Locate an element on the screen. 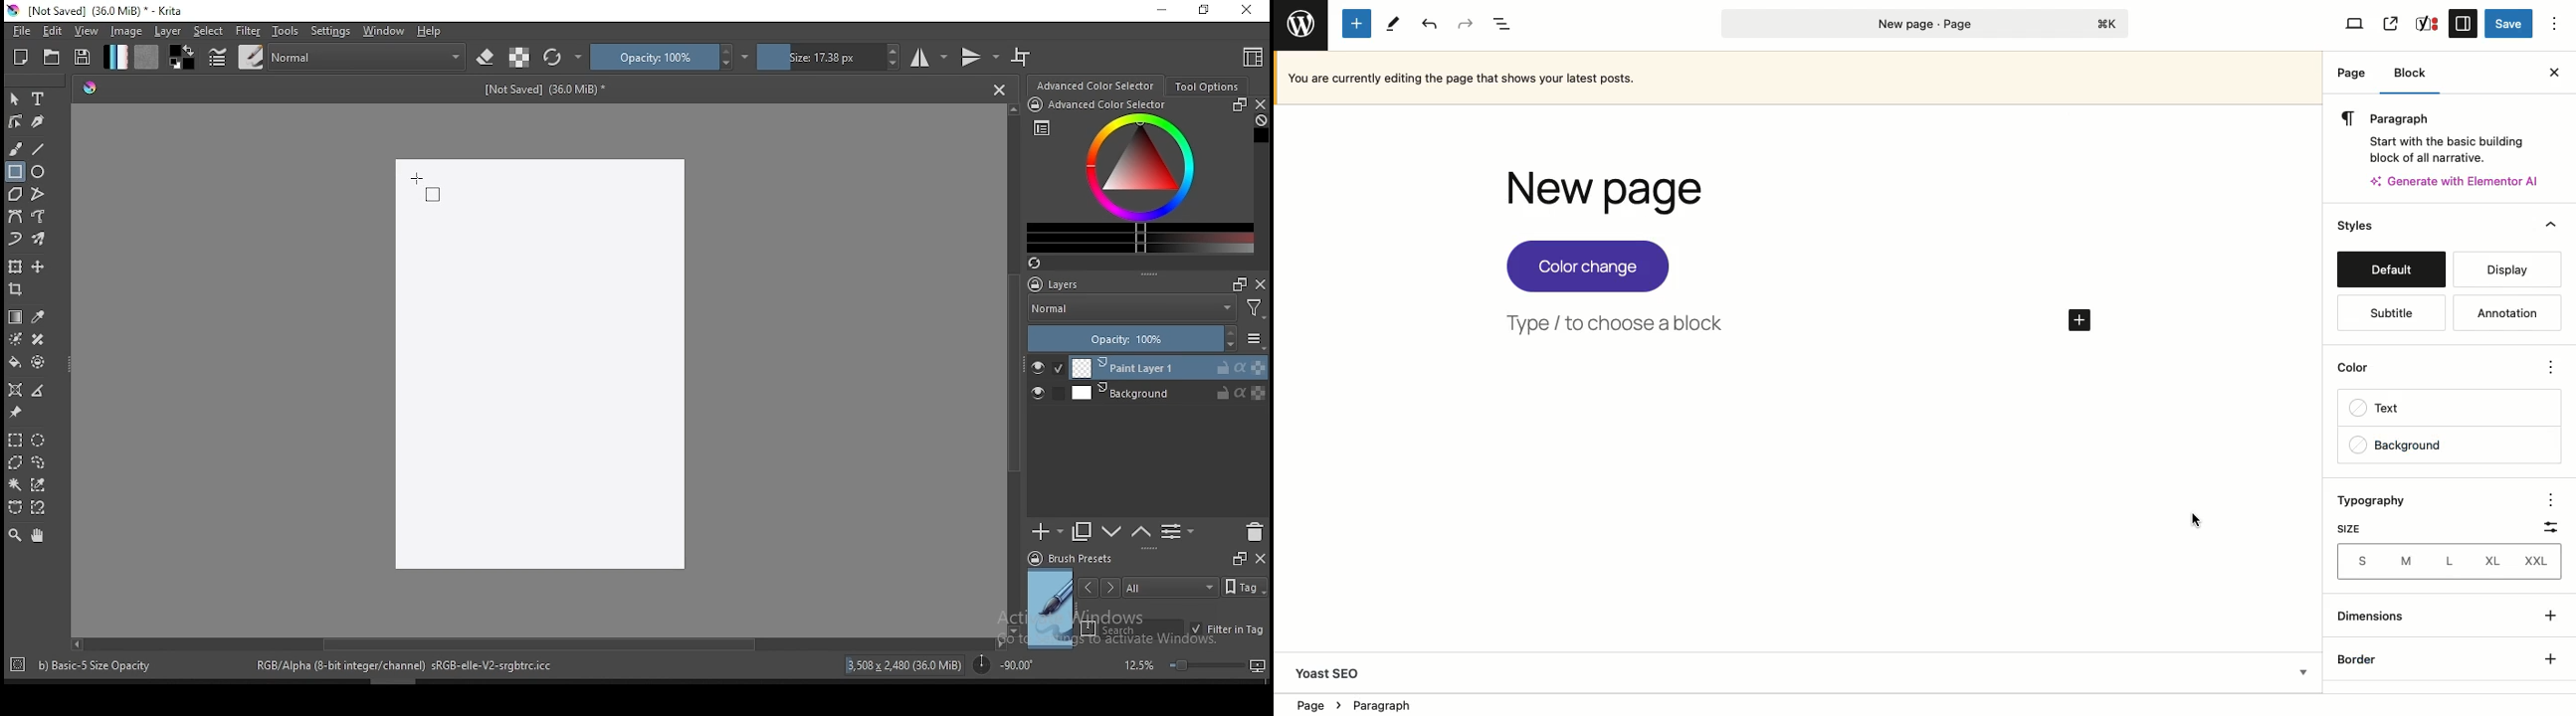 The width and height of the screenshot is (2576, 728). dynamic brush tool is located at coordinates (15, 240).